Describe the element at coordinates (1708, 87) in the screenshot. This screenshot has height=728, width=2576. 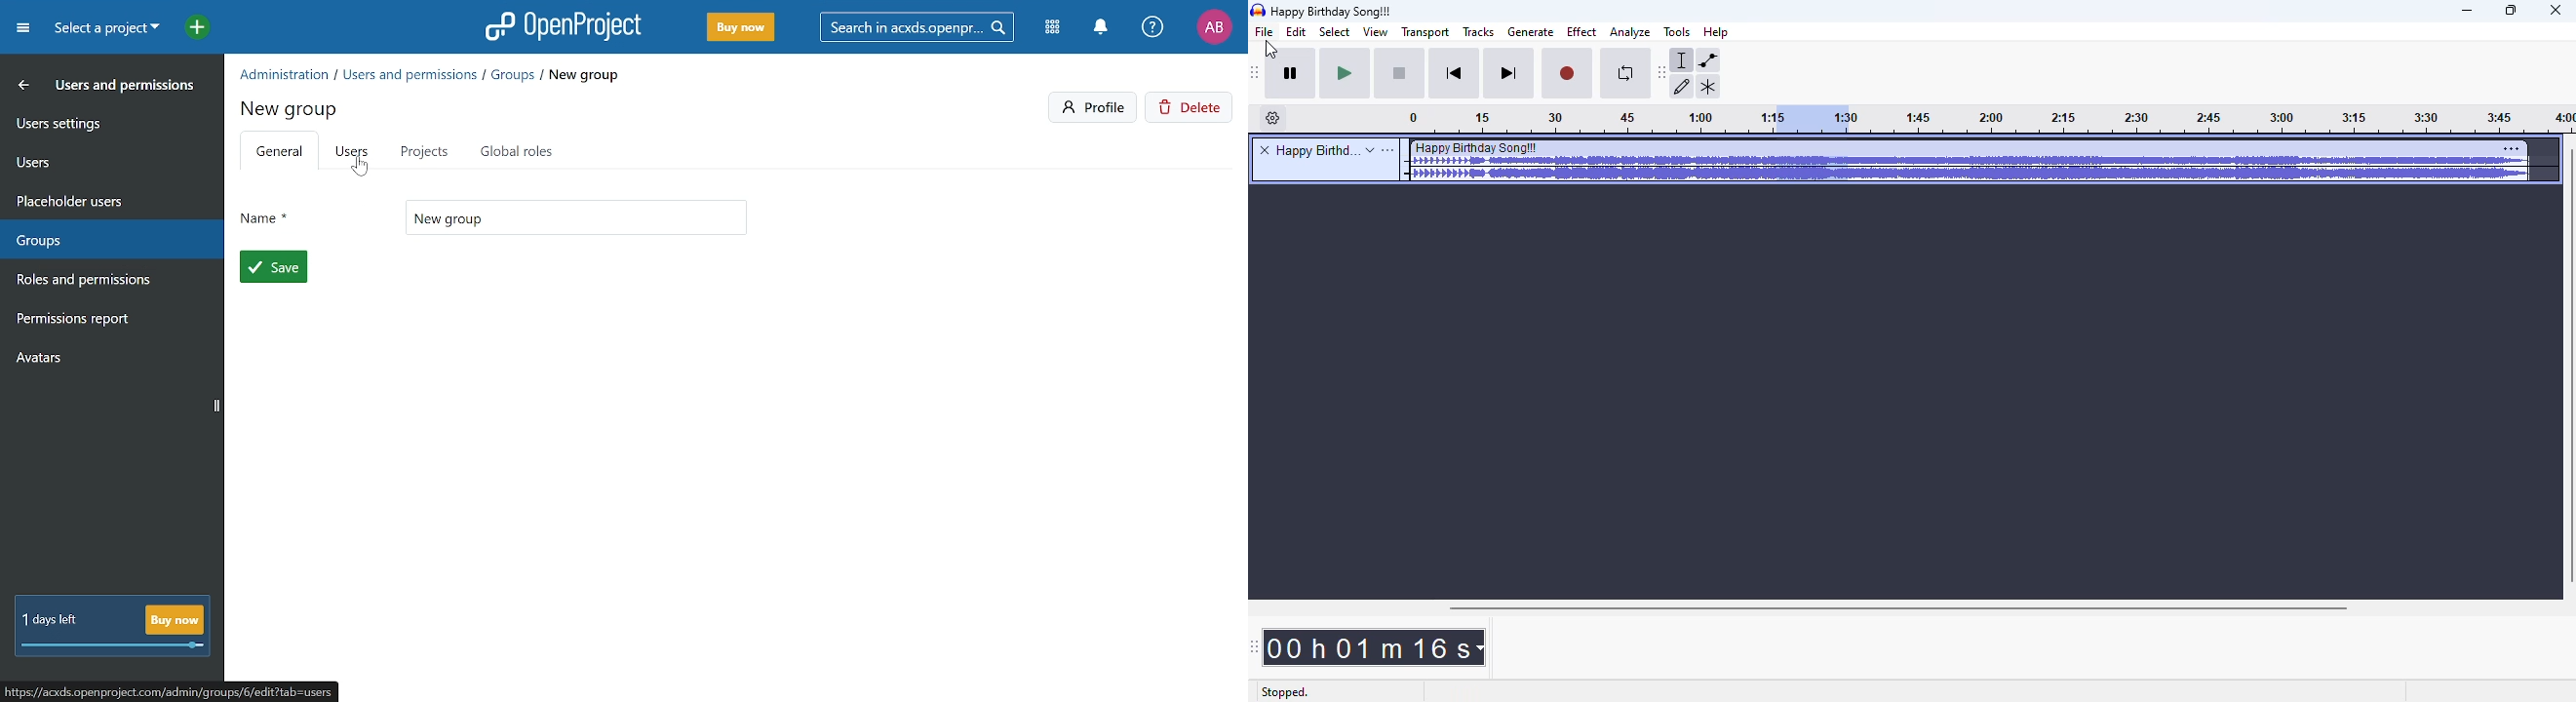
I see `multi-tool` at that location.